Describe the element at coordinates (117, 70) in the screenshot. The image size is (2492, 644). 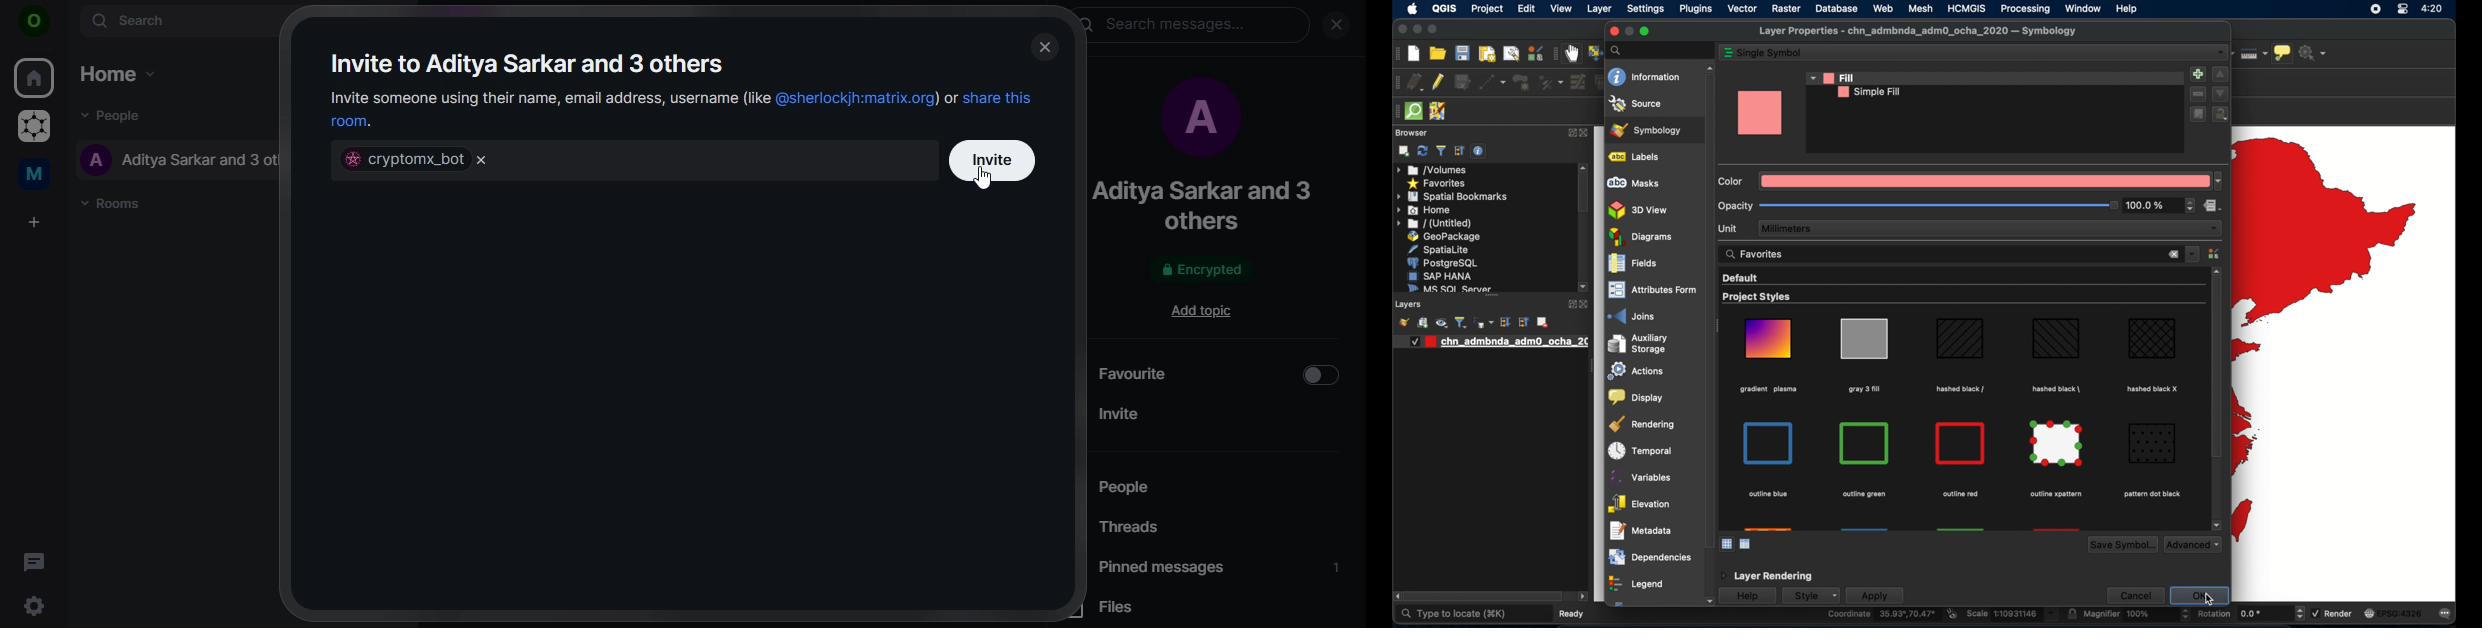
I see `home` at that location.